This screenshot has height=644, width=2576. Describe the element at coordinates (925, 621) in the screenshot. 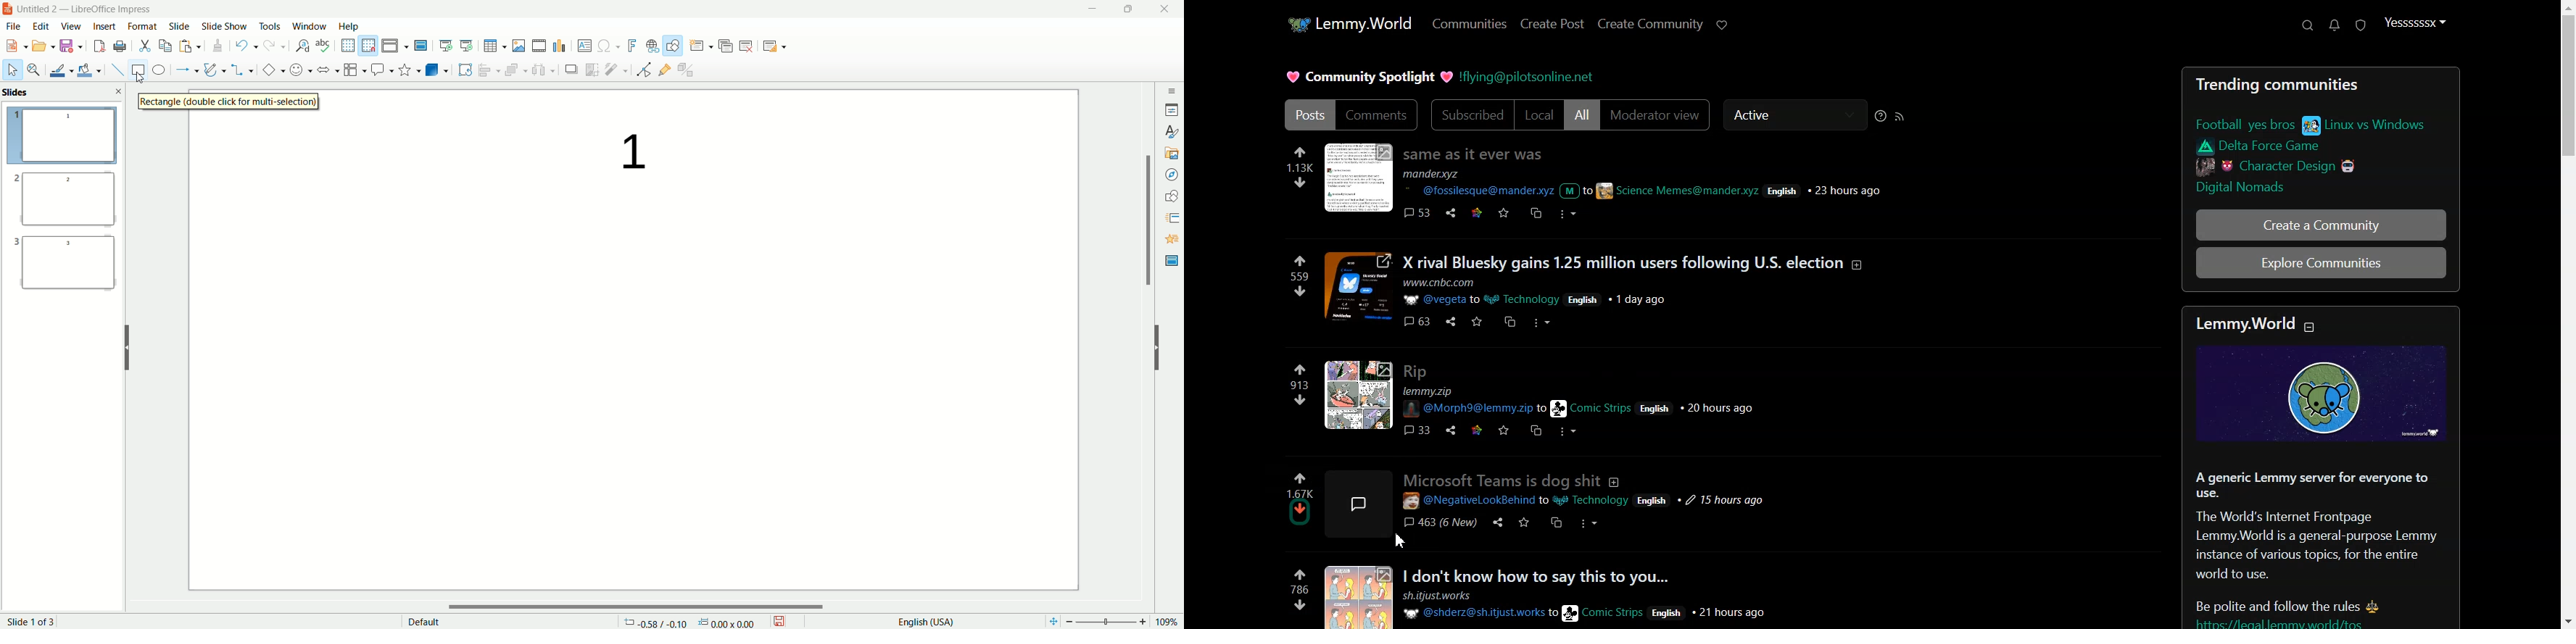

I see `english` at that location.